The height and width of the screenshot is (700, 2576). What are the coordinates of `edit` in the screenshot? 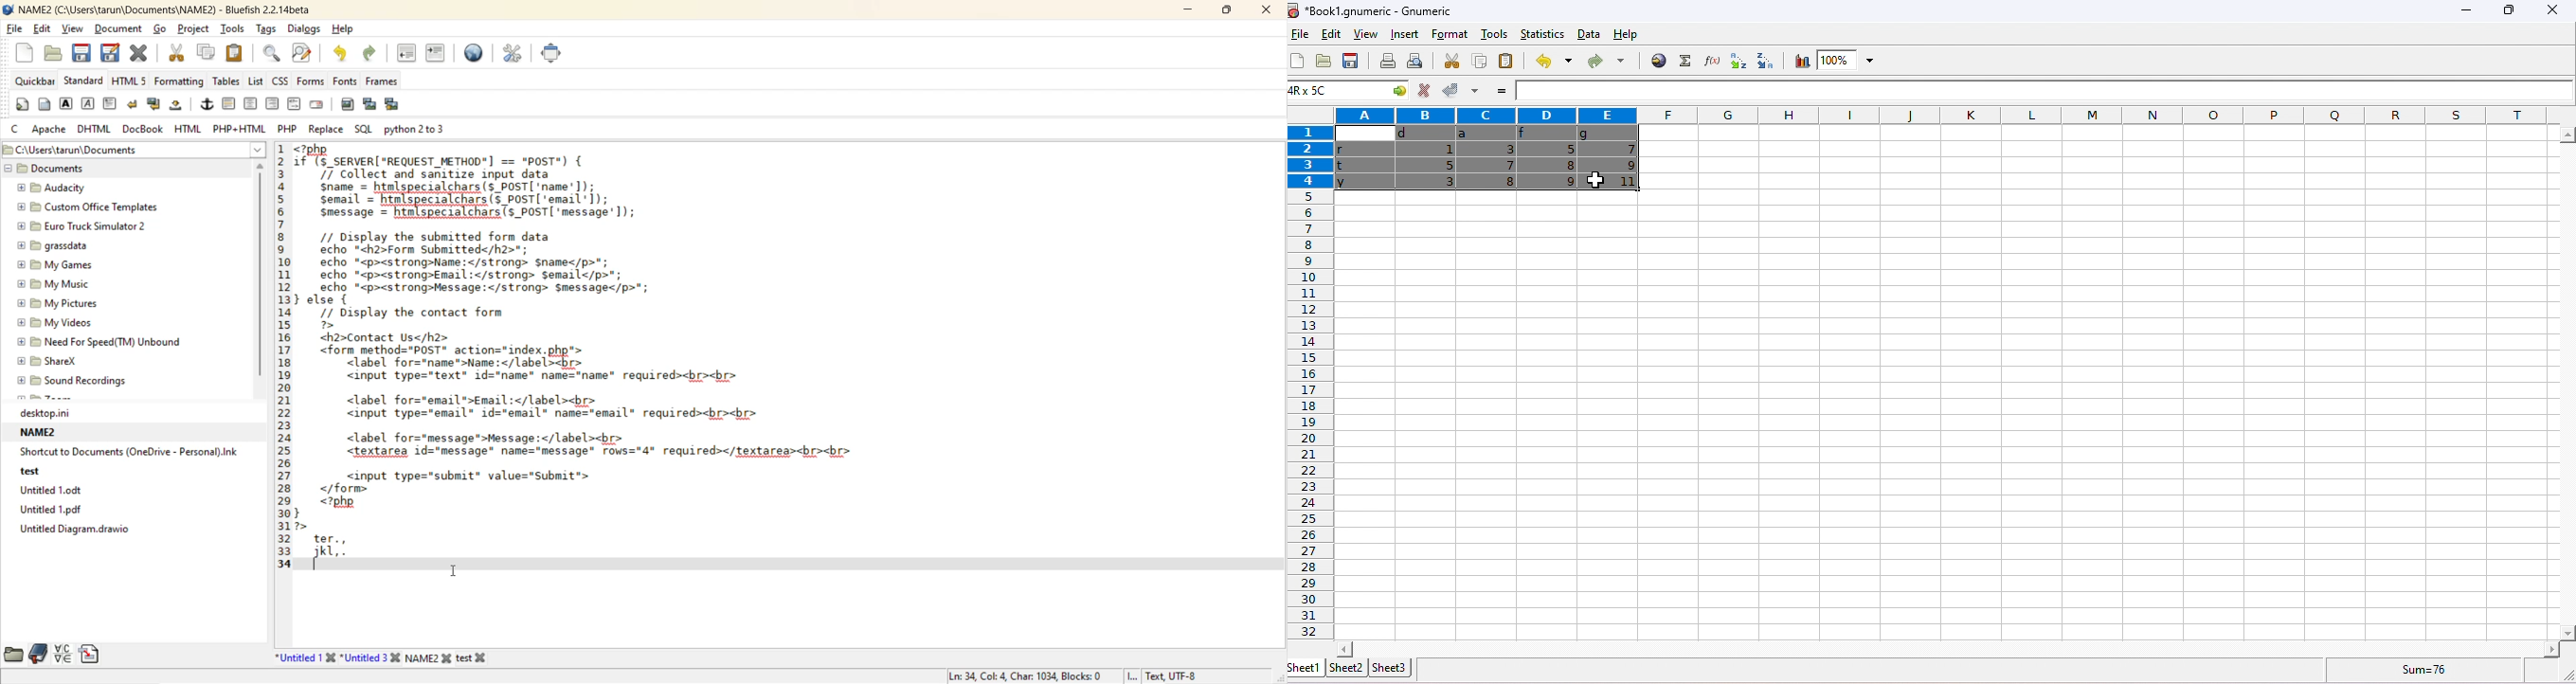 It's located at (1328, 35).